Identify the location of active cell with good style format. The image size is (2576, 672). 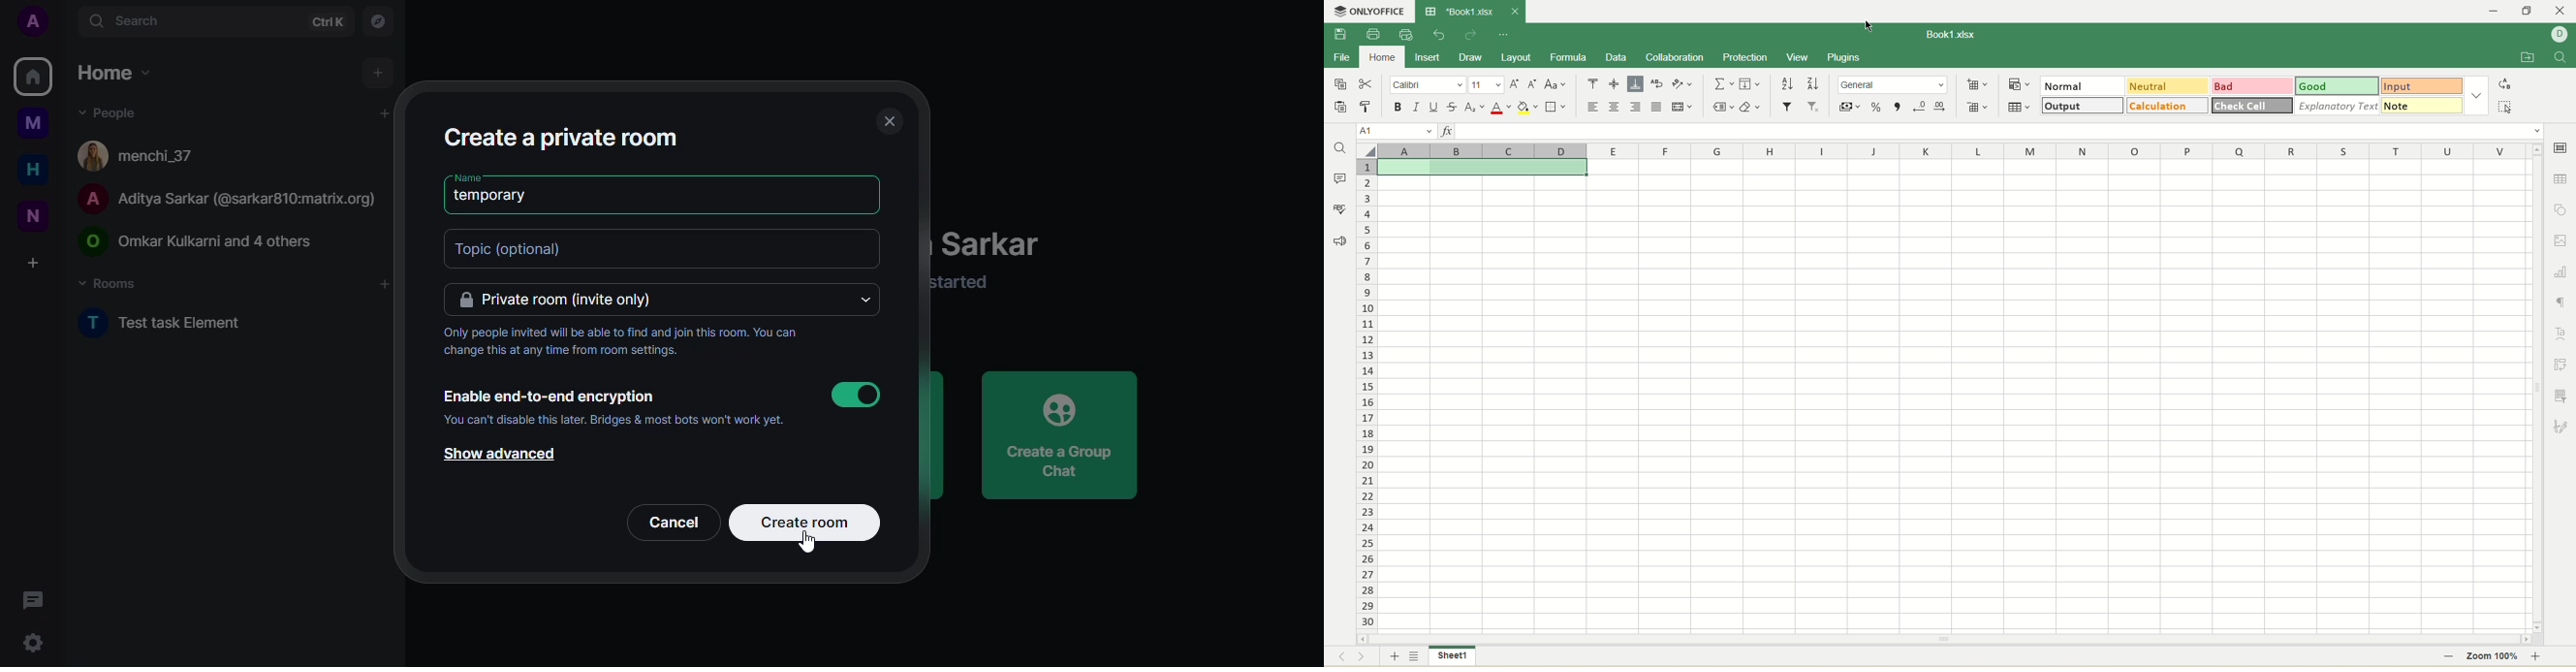
(1482, 167).